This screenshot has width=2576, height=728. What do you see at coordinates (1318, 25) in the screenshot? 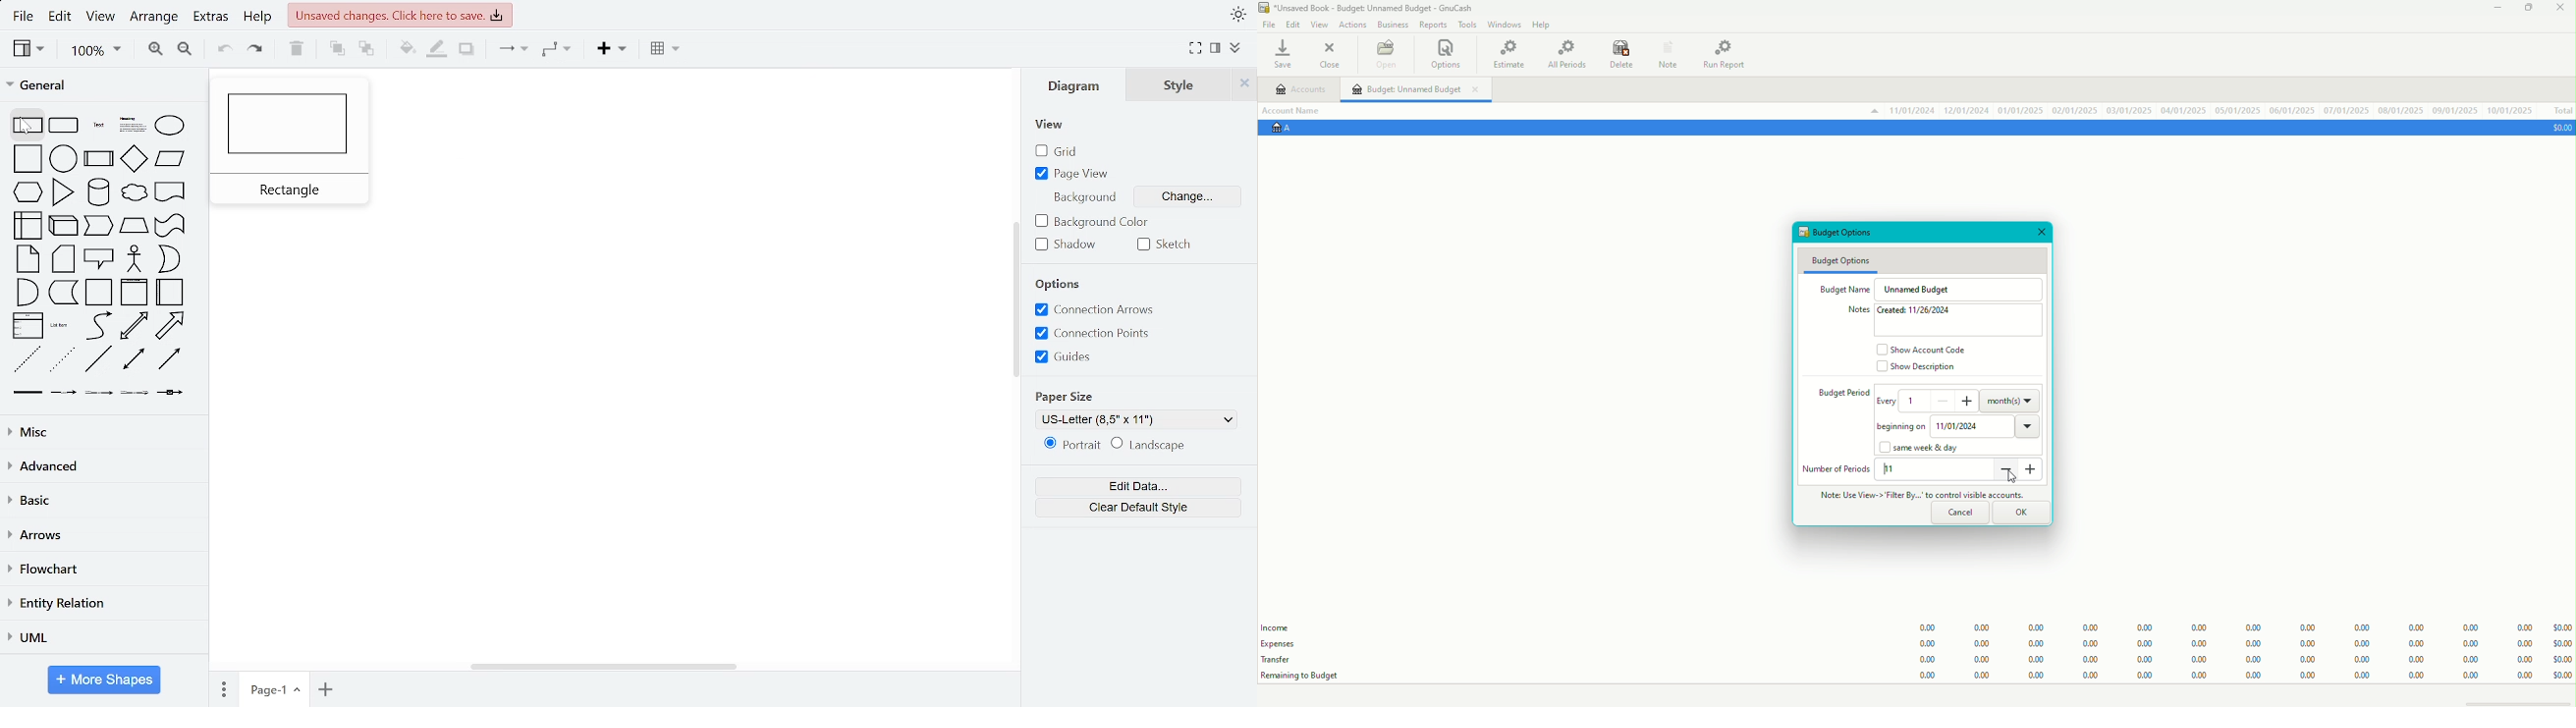
I see `View` at bounding box center [1318, 25].